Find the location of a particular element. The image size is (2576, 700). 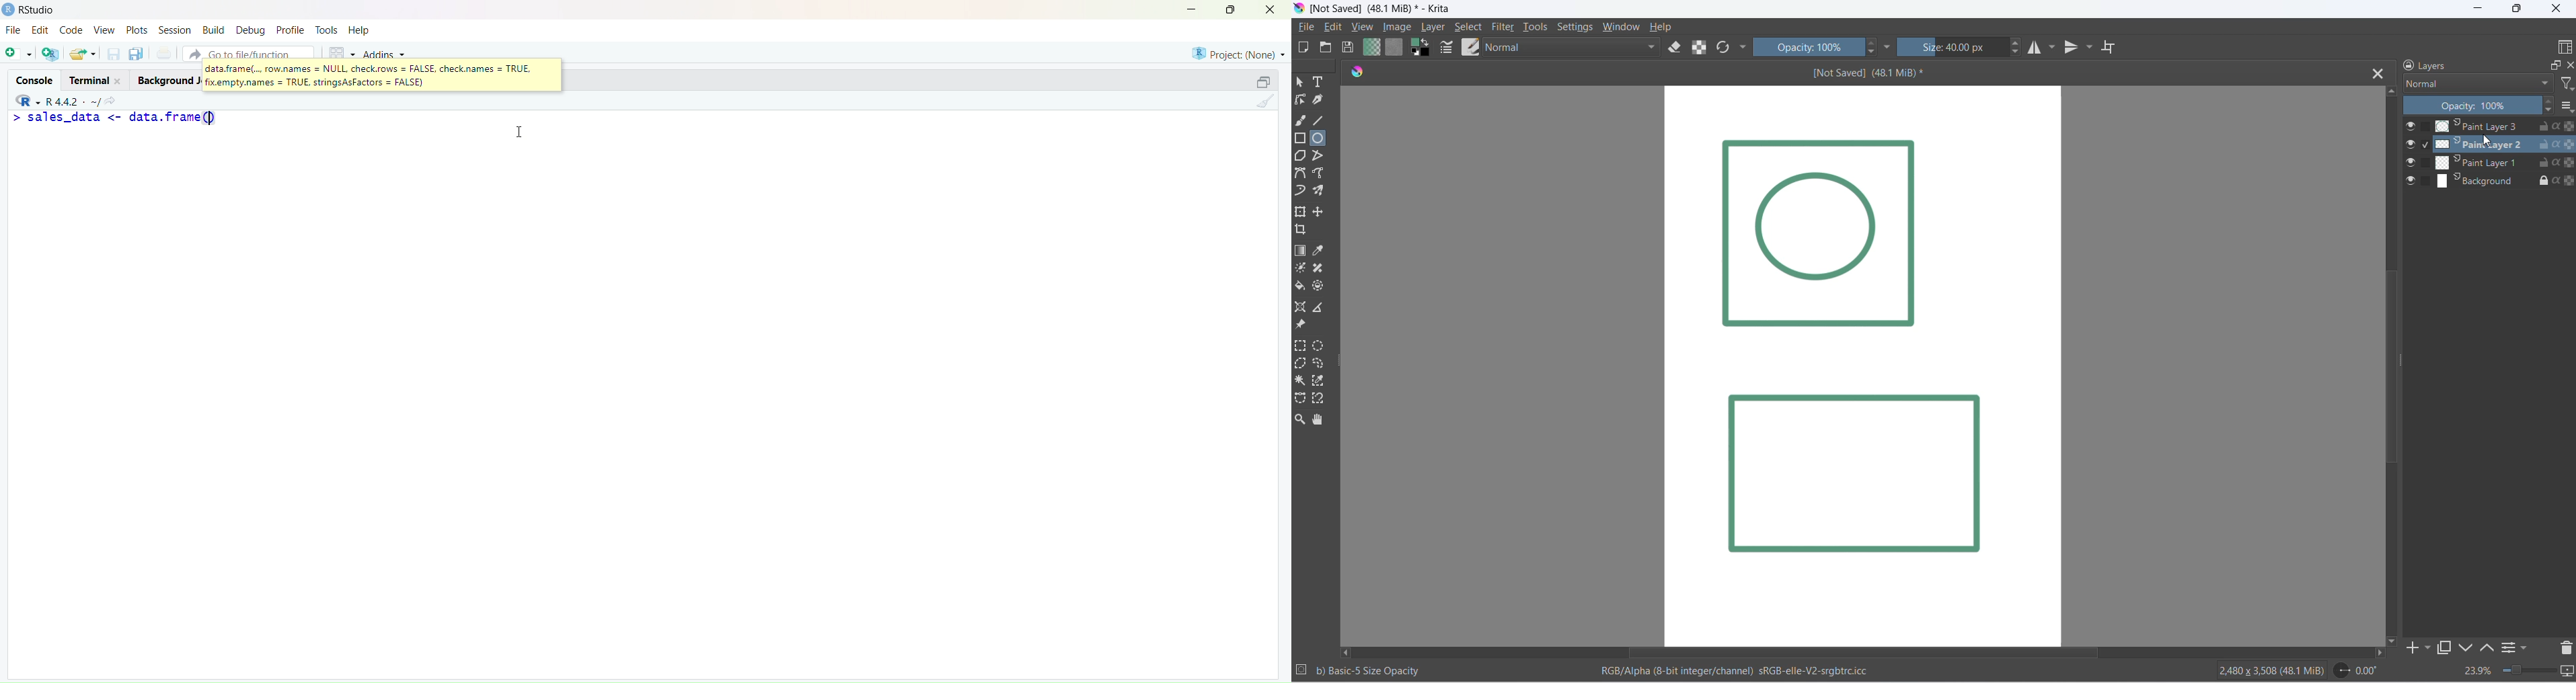

Image layer 2 is located at coordinates (1858, 473).